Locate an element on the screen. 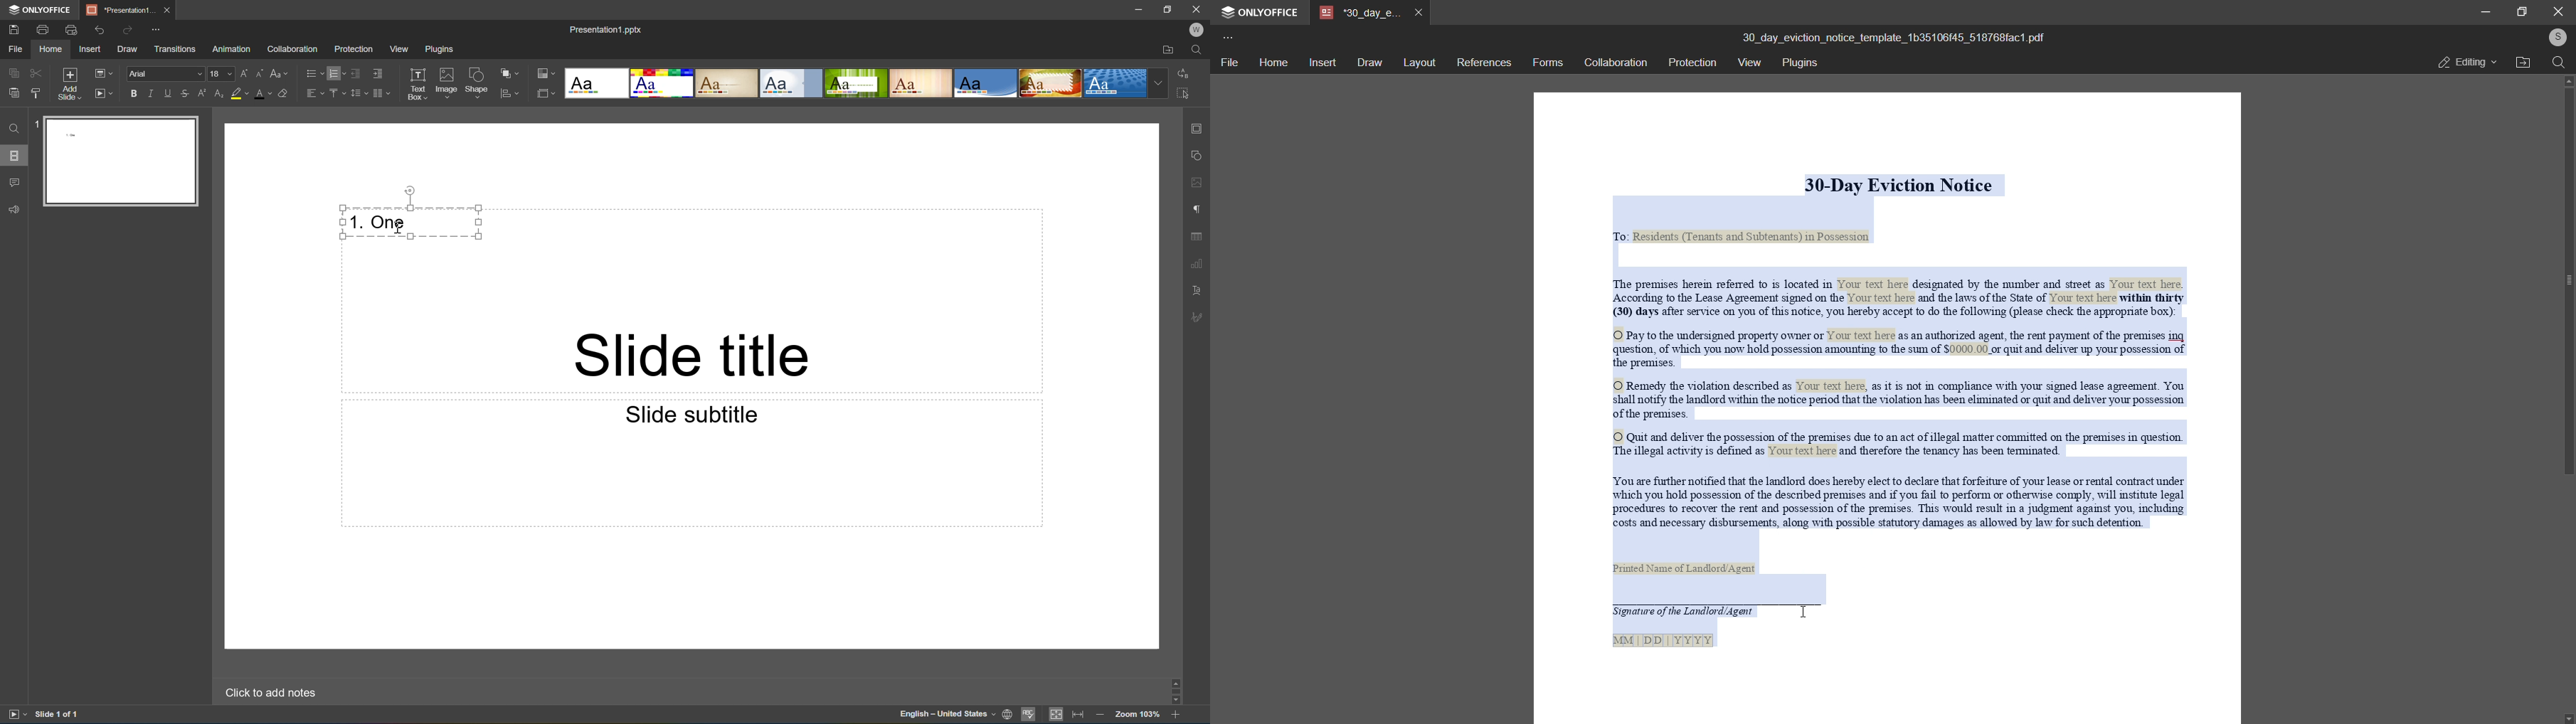 This screenshot has width=2576, height=728. Animation is located at coordinates (230, 51).